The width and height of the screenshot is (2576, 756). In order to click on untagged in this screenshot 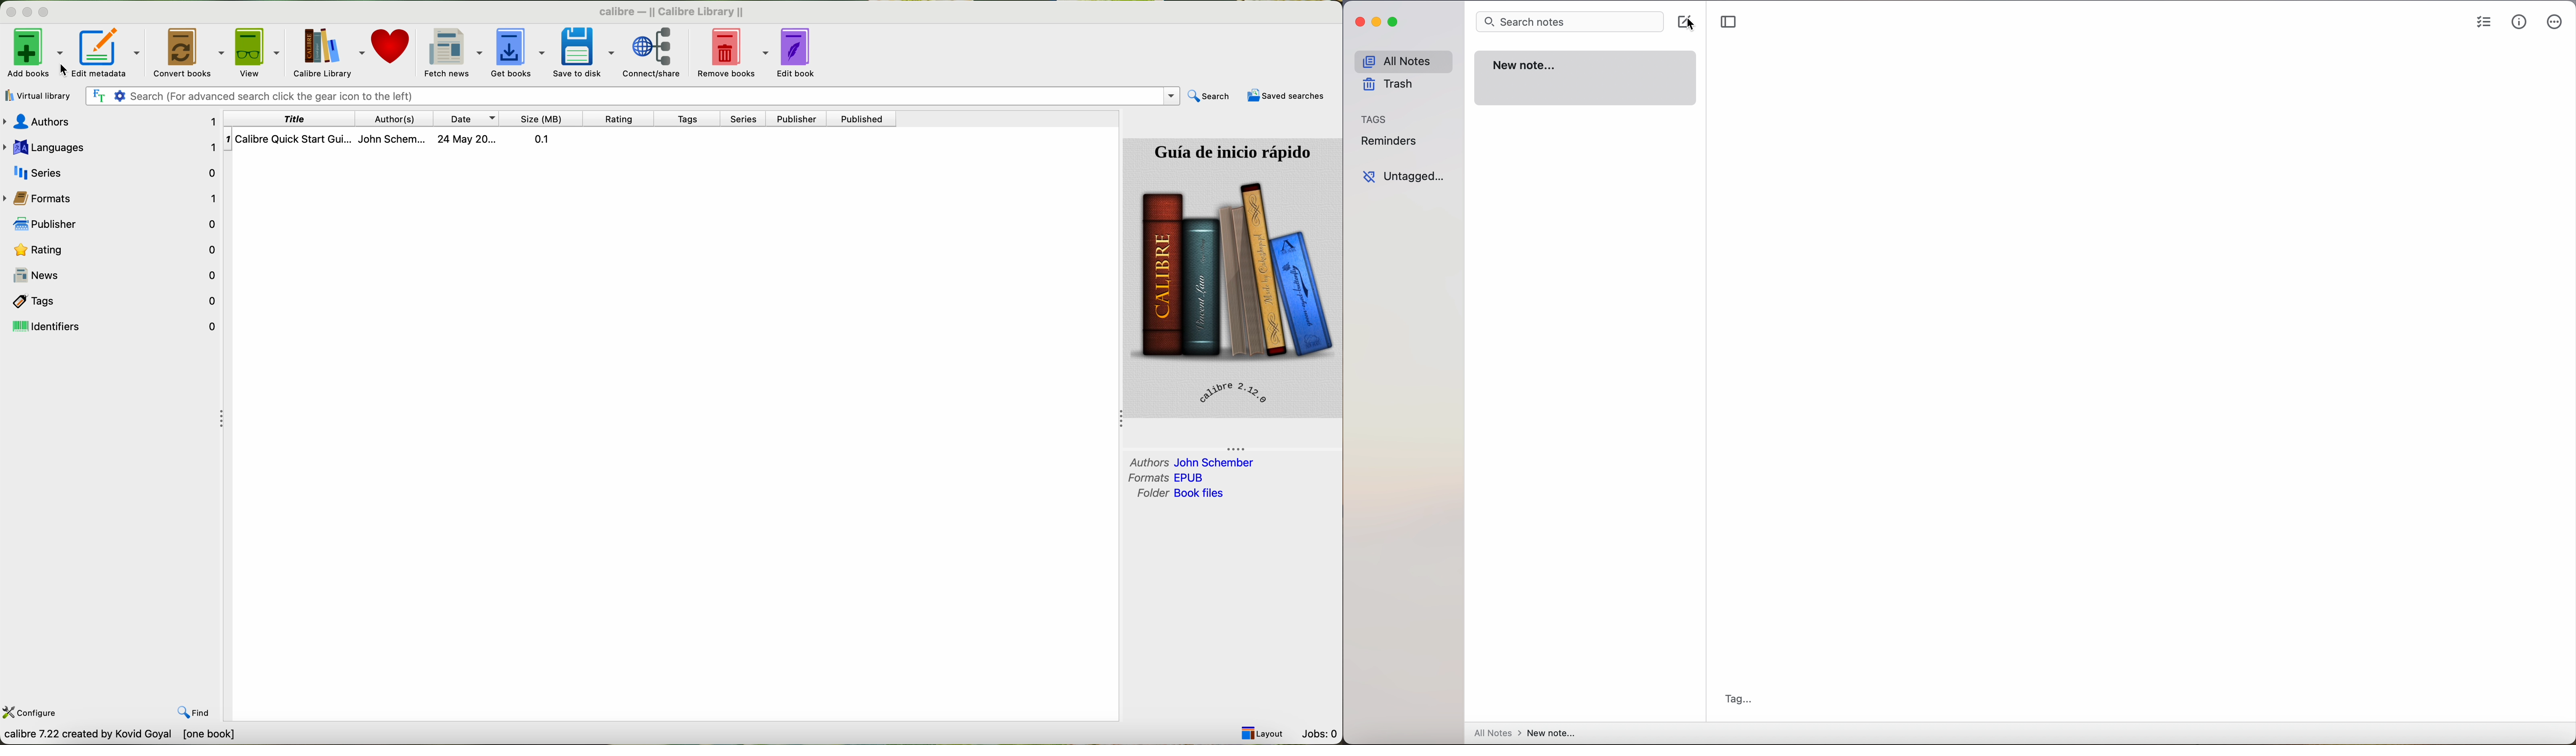, I will do `click(1403, 177)`.